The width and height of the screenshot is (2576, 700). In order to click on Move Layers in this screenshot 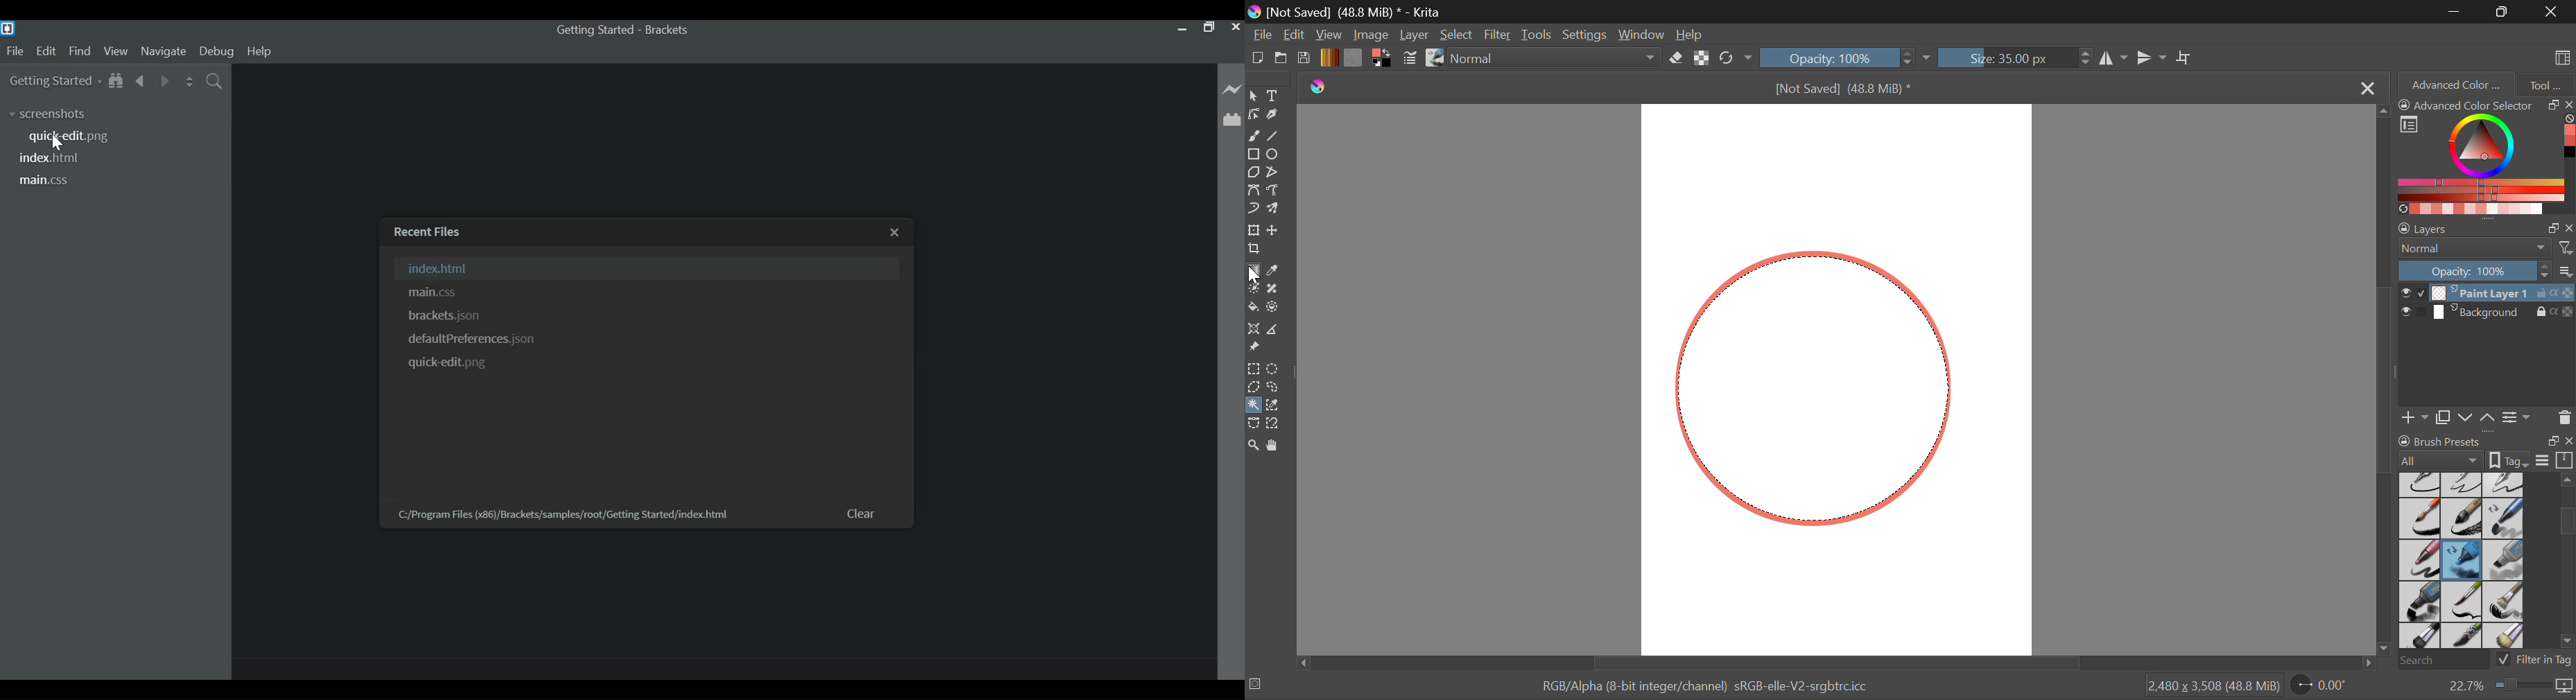, I will do `click(2478, 416)`.